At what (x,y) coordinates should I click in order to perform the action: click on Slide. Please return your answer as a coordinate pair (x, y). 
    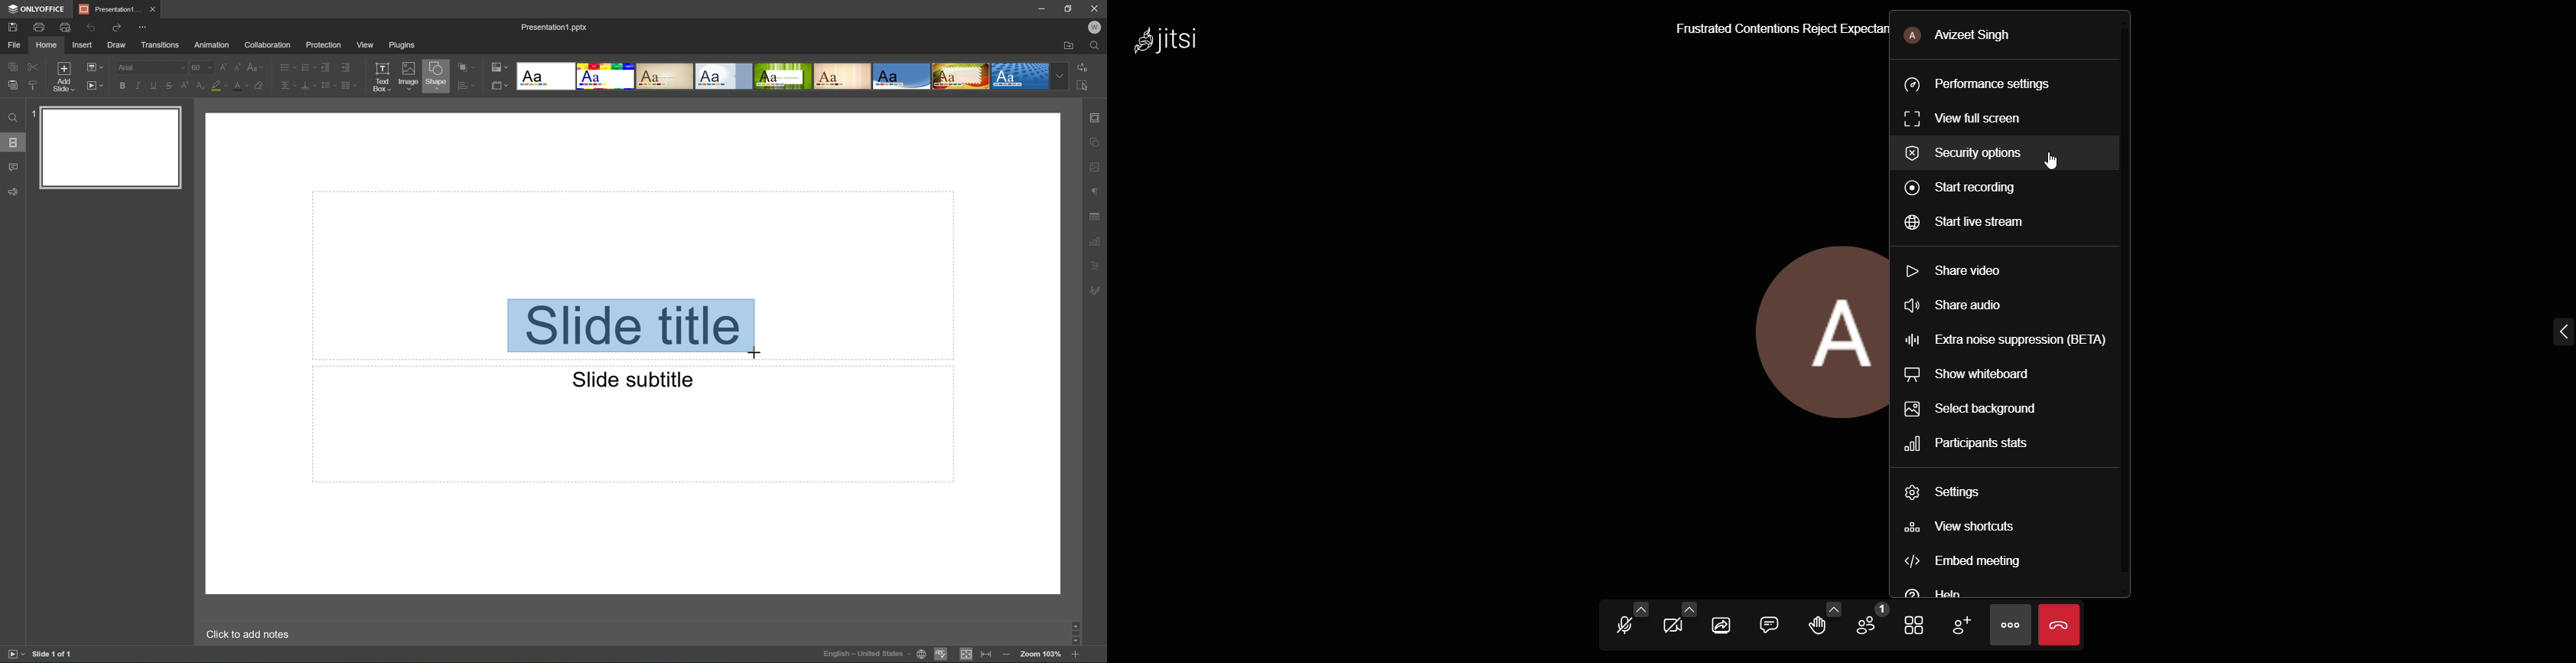
    Looking at the image, I should click on (112, 147).